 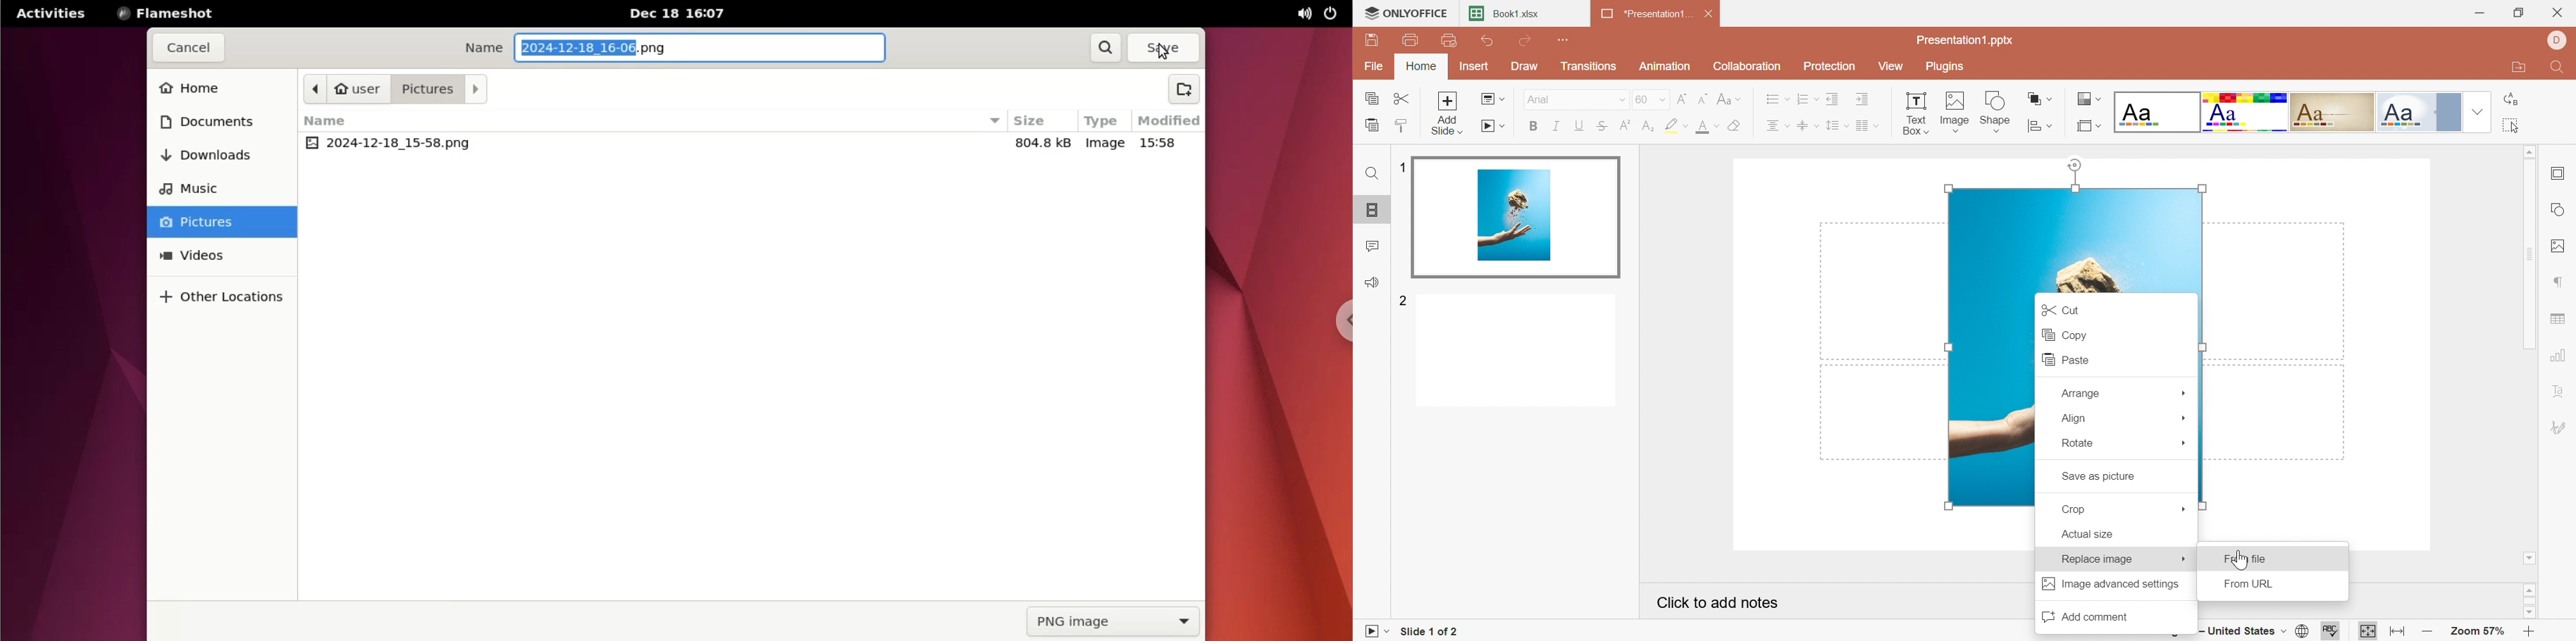 What do you see at coordinates (1735, 125) in the screenshot?
I see `Clear style` at bounding box center [1735, 125].